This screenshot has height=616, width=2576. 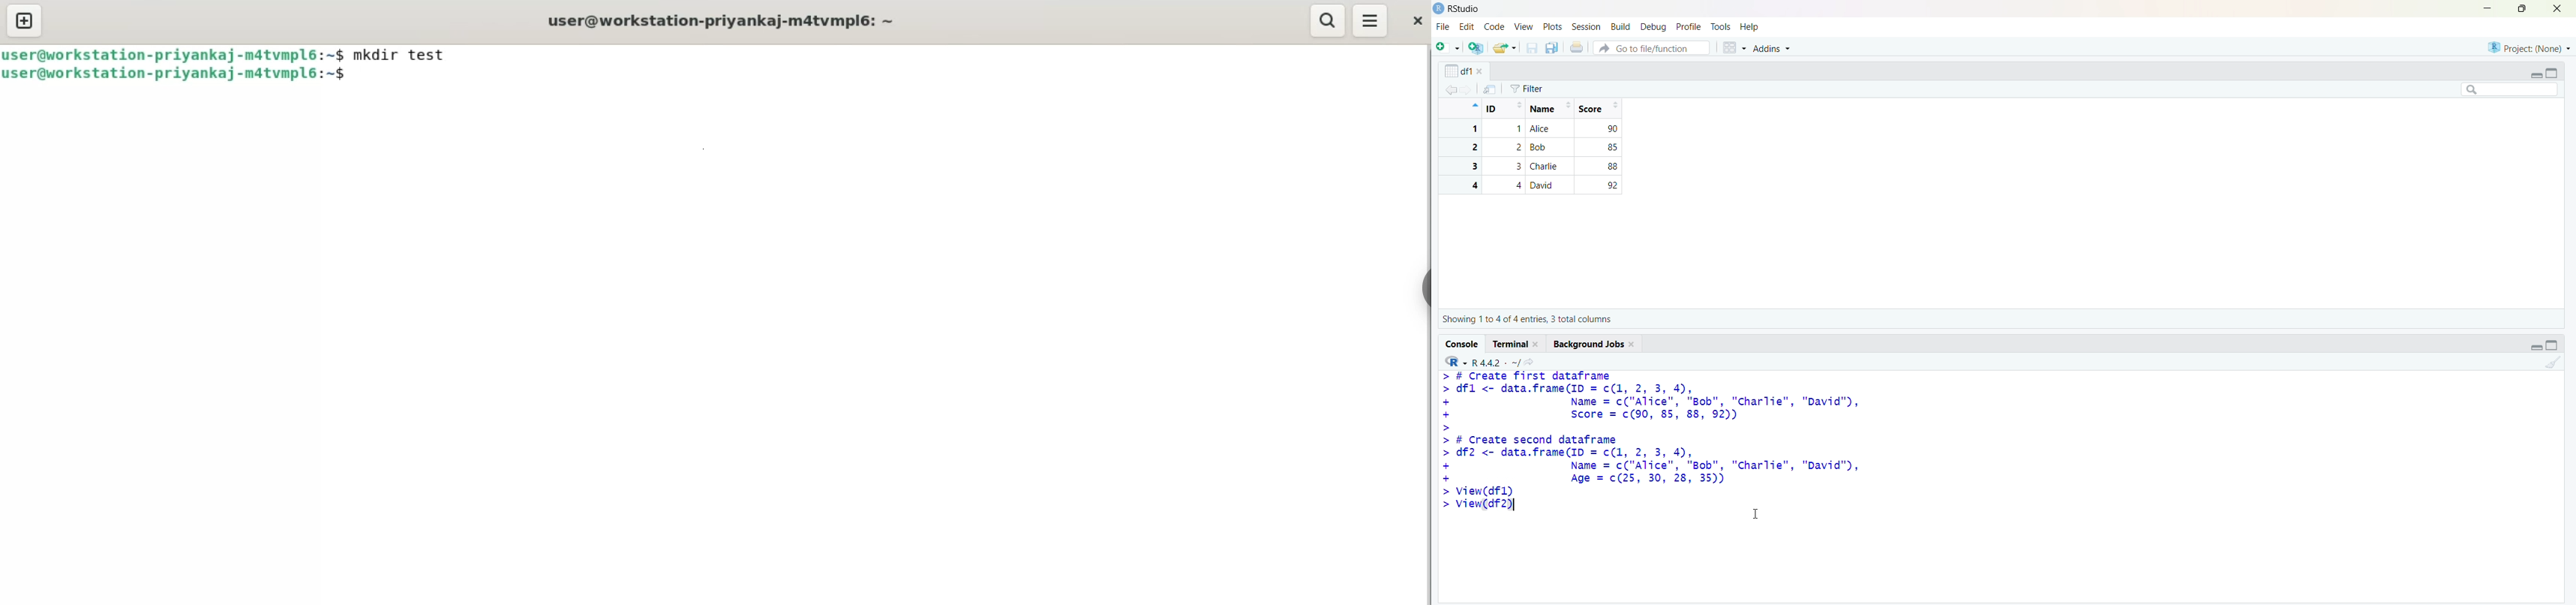 What do you see at coordinates (1534, 147) in the screenshot?
I see `2 2 Bob 85` at bounding box center [1534, 147].